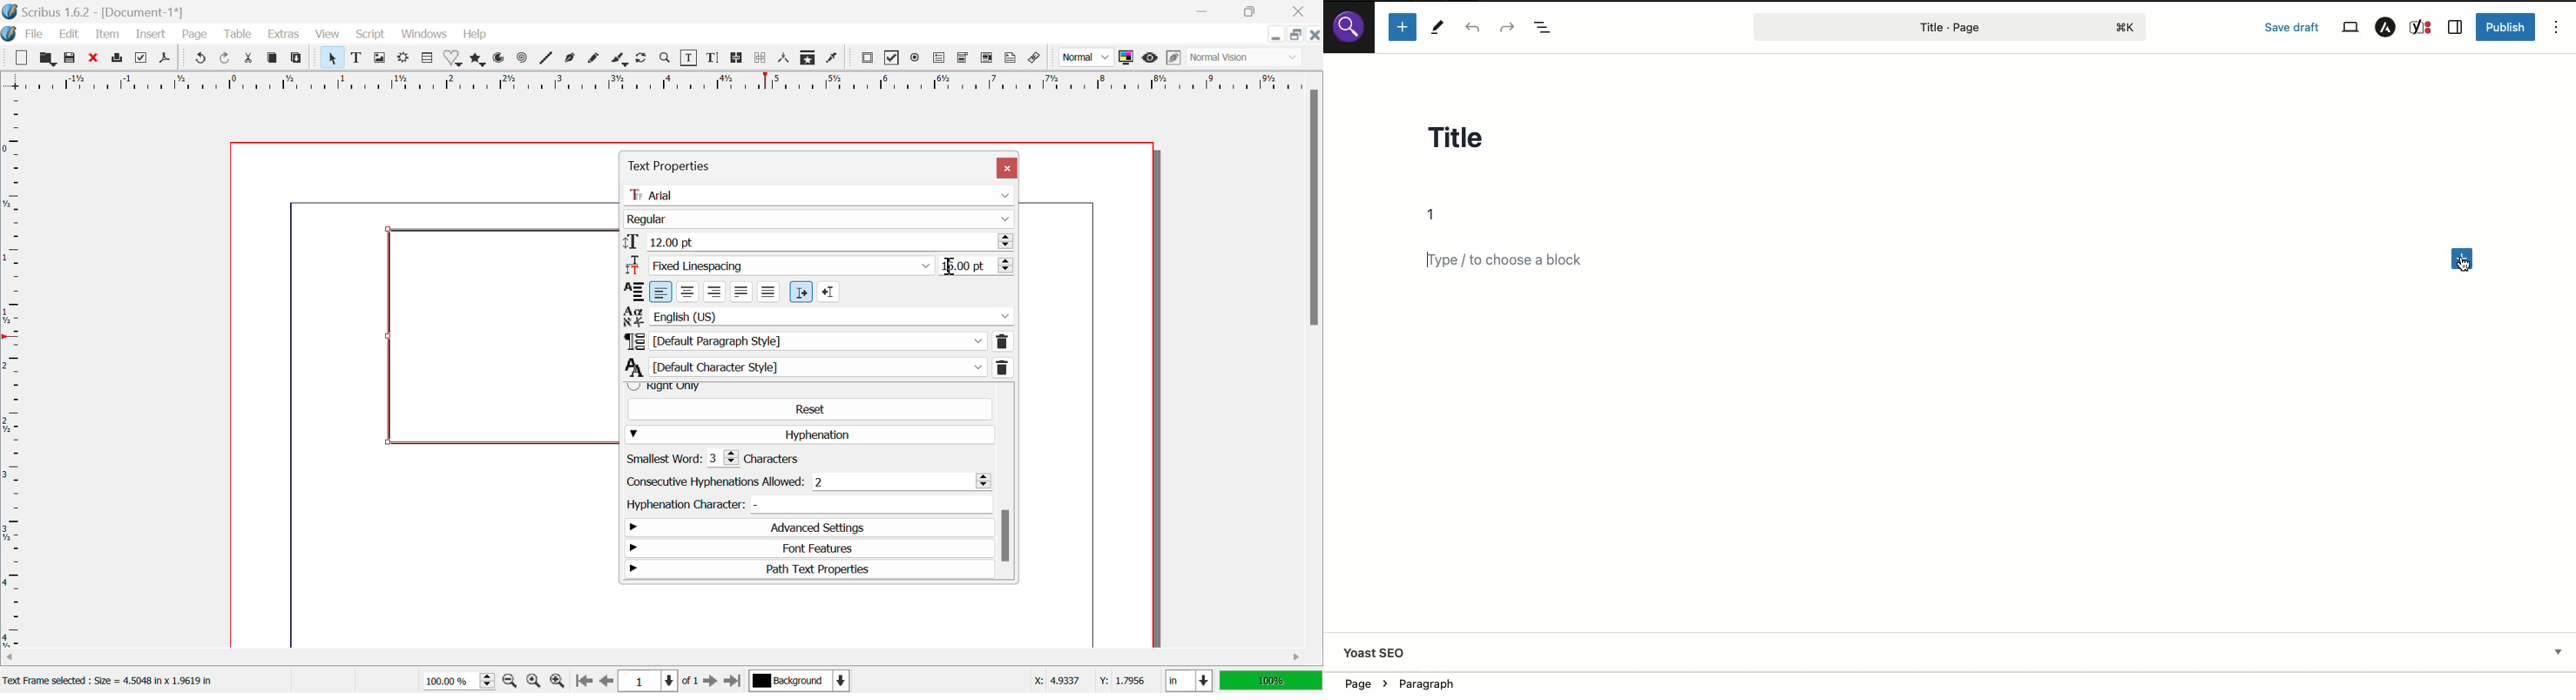  What do you see at coordinates (1376, 655) in the screenshot?
I see `Yoast SEO` at bounding box center [1376, 655].